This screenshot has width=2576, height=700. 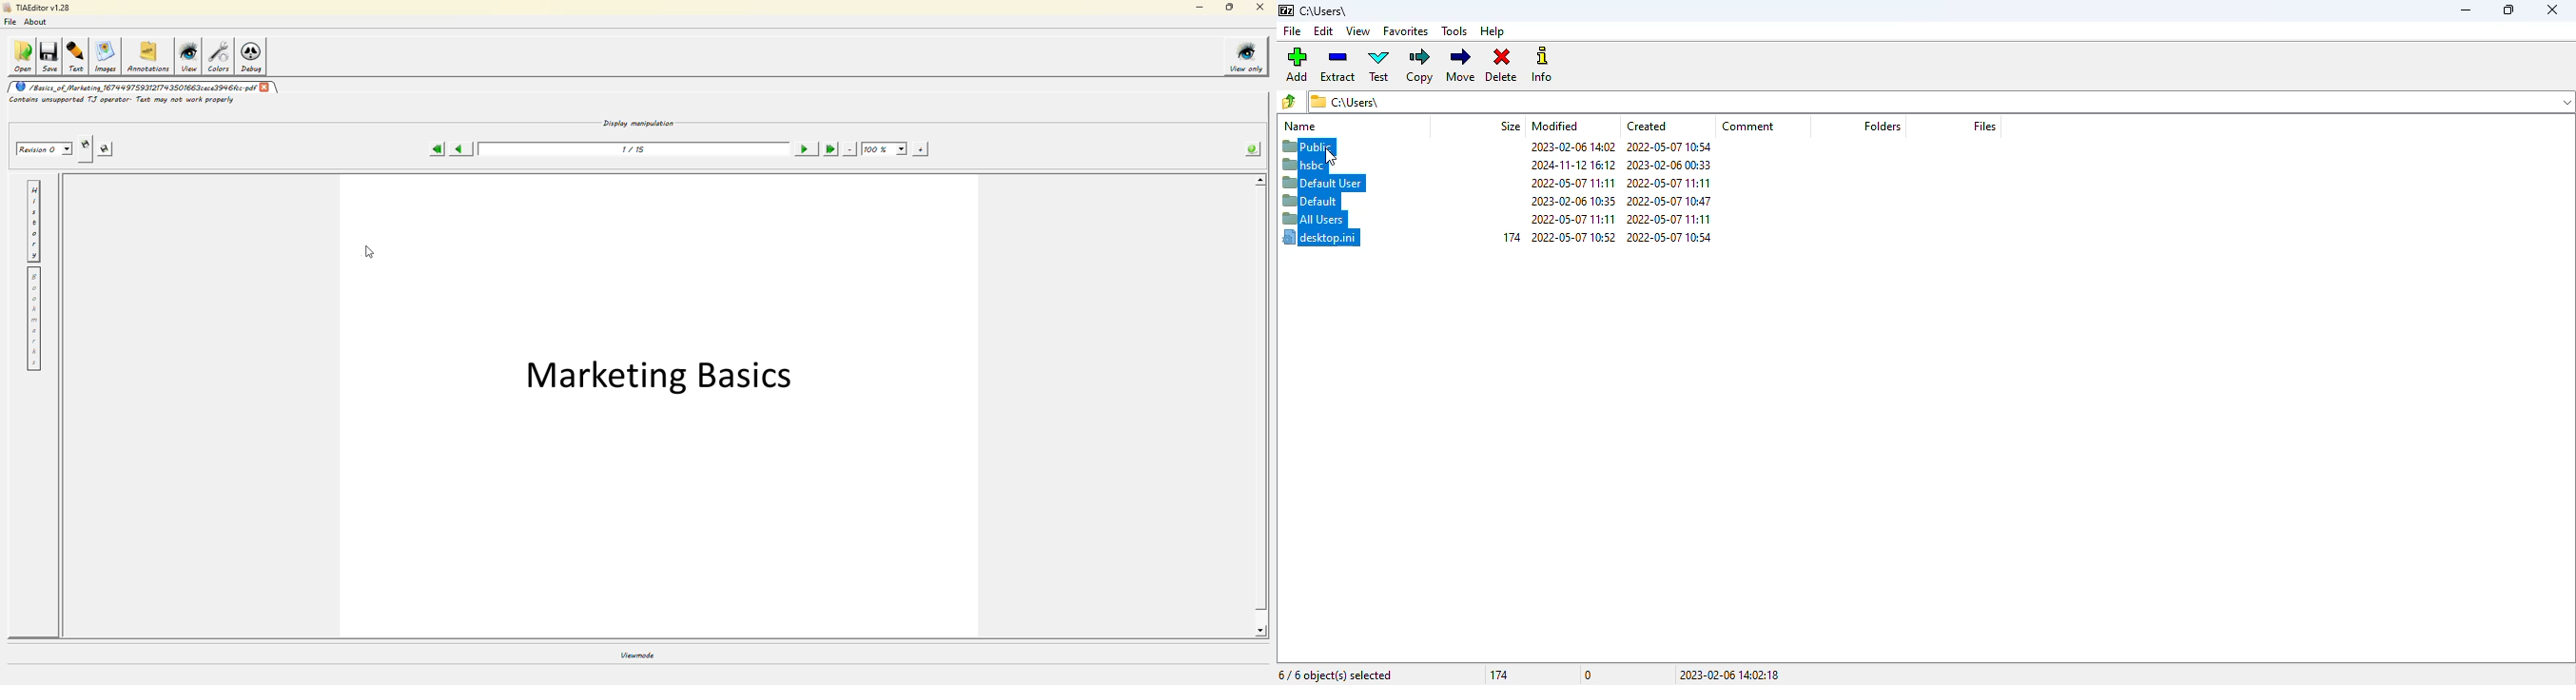 I want to click on default selected, so click(x=1312, y=202).